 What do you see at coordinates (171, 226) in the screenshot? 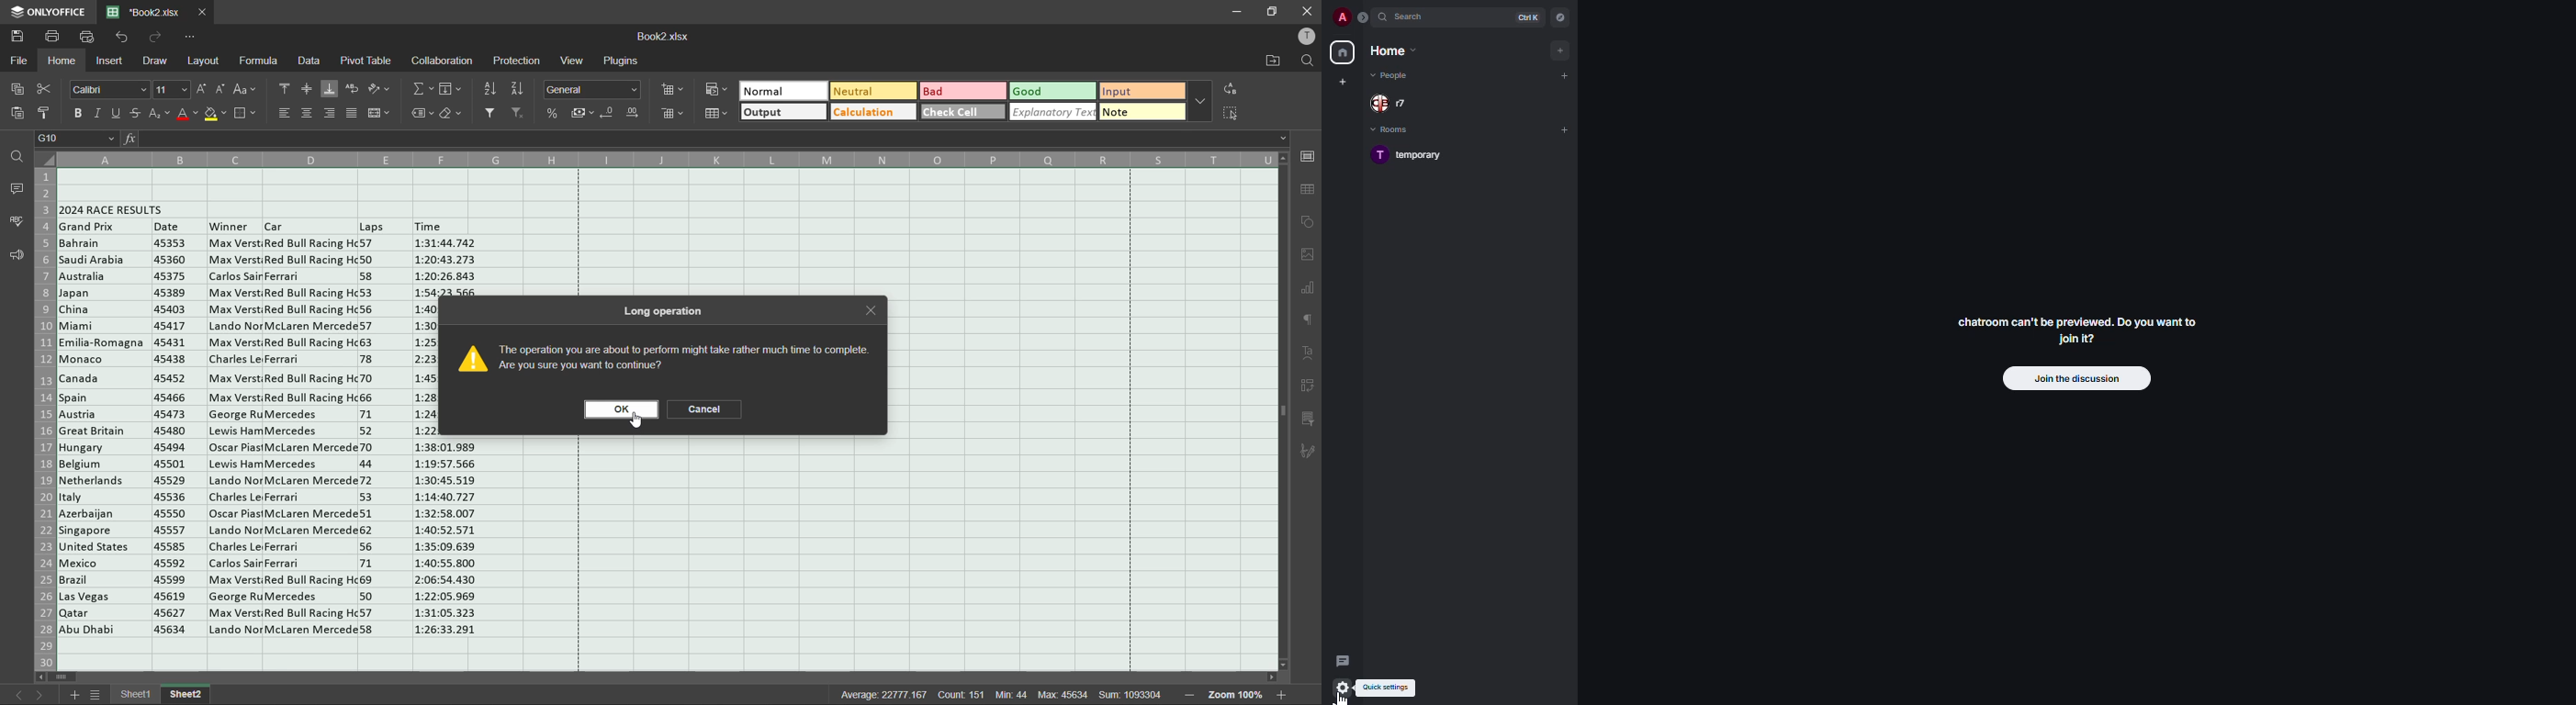
I see `date` at bounding box center [171, 226].